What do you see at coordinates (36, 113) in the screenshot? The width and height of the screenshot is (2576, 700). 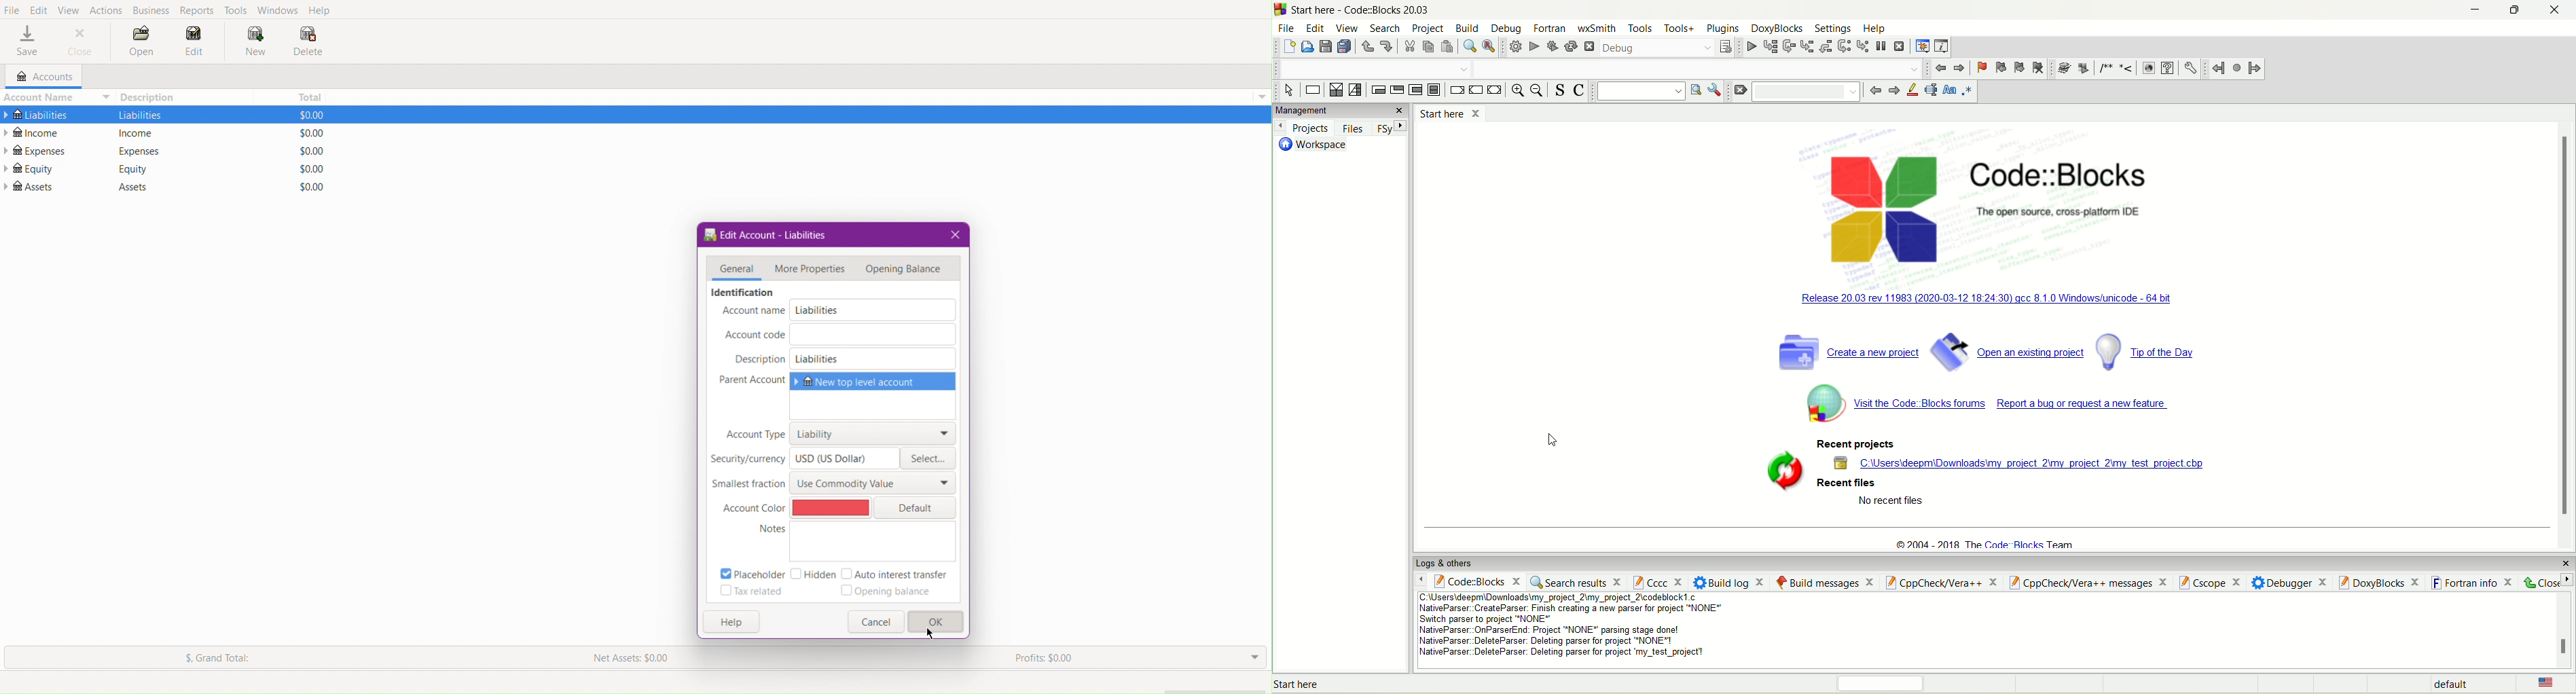 I see `Liabilities` at bounding box center [36, 113].